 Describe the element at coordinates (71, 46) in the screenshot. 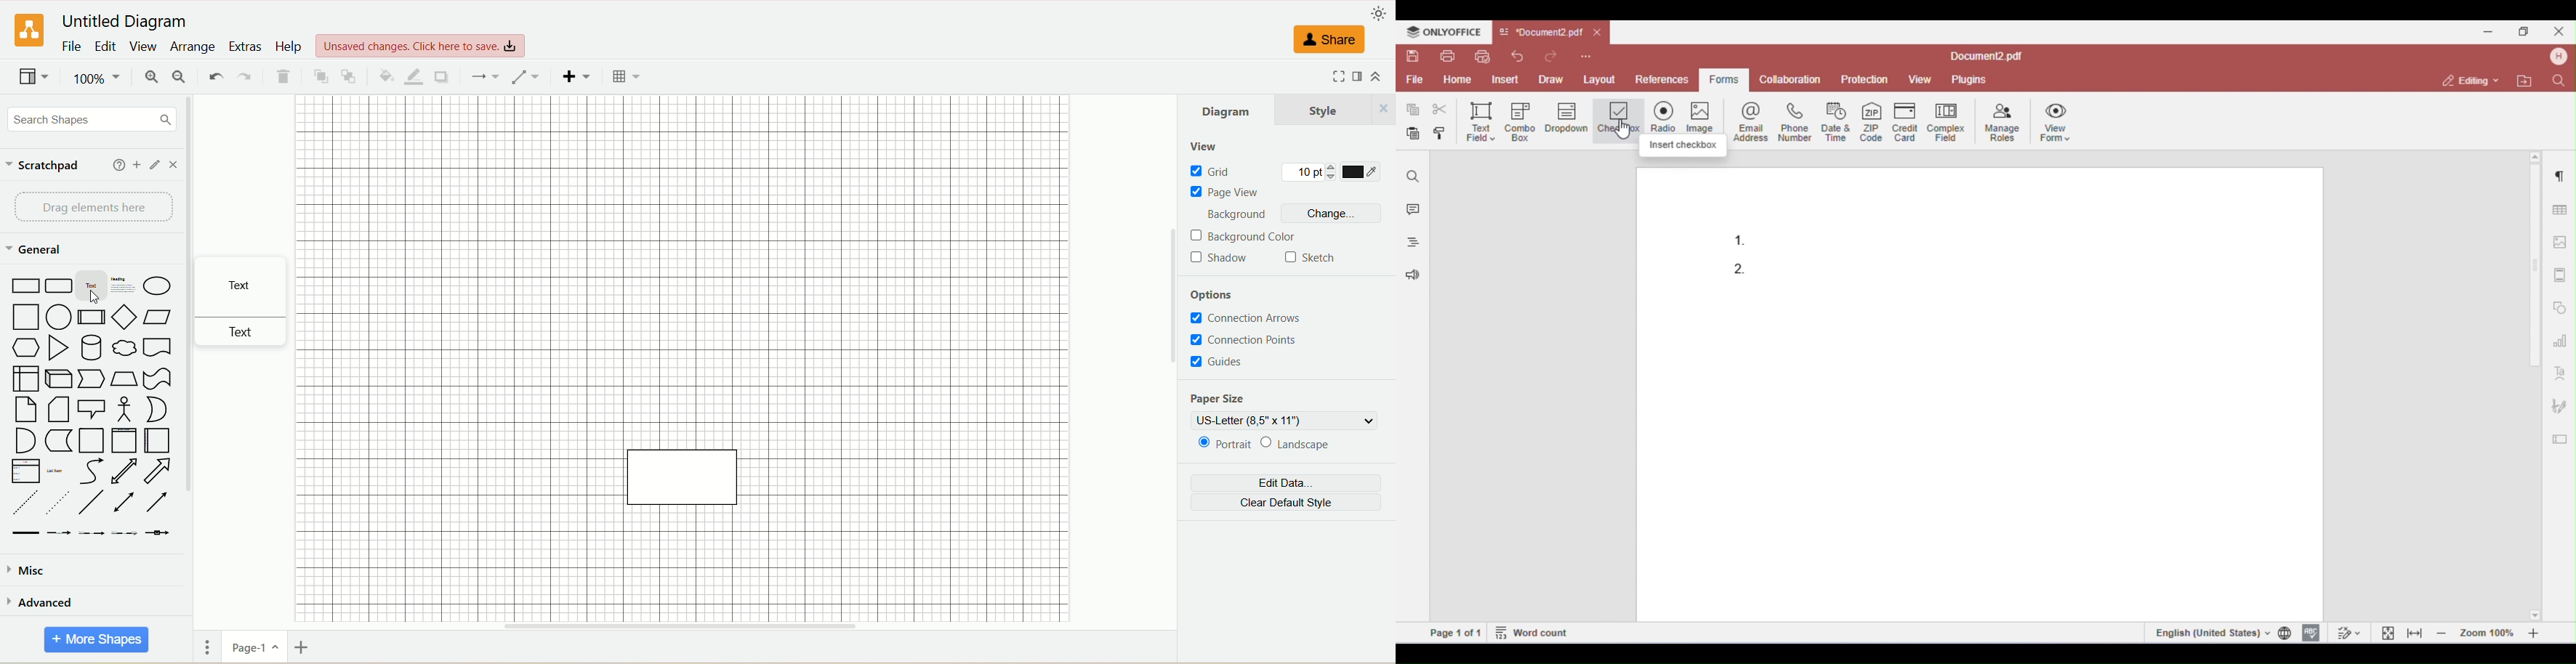

I see `file` at that location.